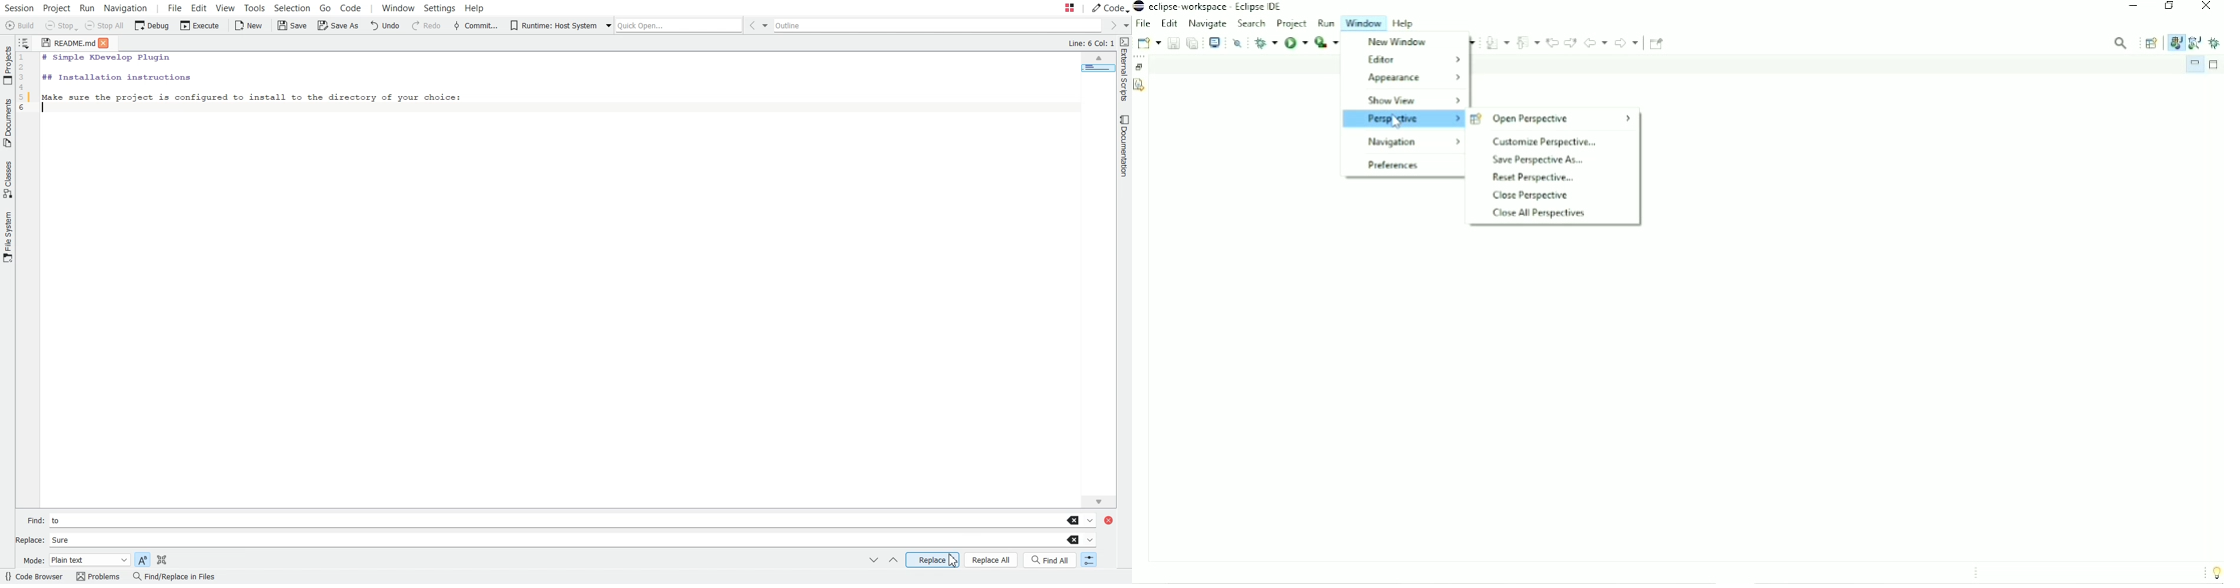 This screenshot has width=2240, height=588. What do you see at coordinates (1172, 43) in the screenshot?
I see `Save` at bounding box center [1172, 43].